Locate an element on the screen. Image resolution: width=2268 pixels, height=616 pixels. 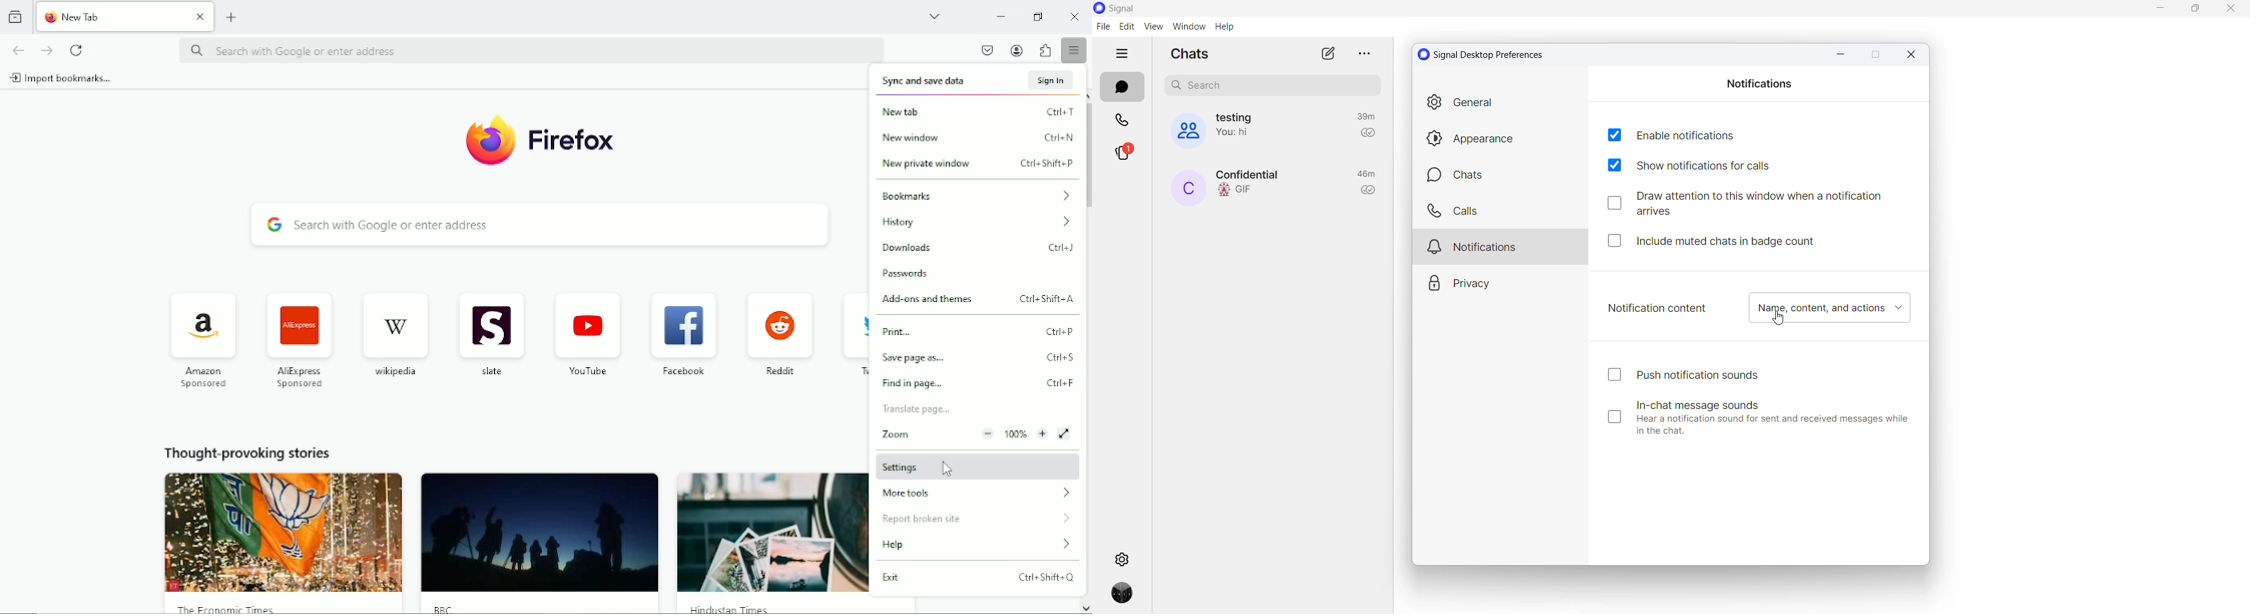
view is located at coordinates (1152, 27).